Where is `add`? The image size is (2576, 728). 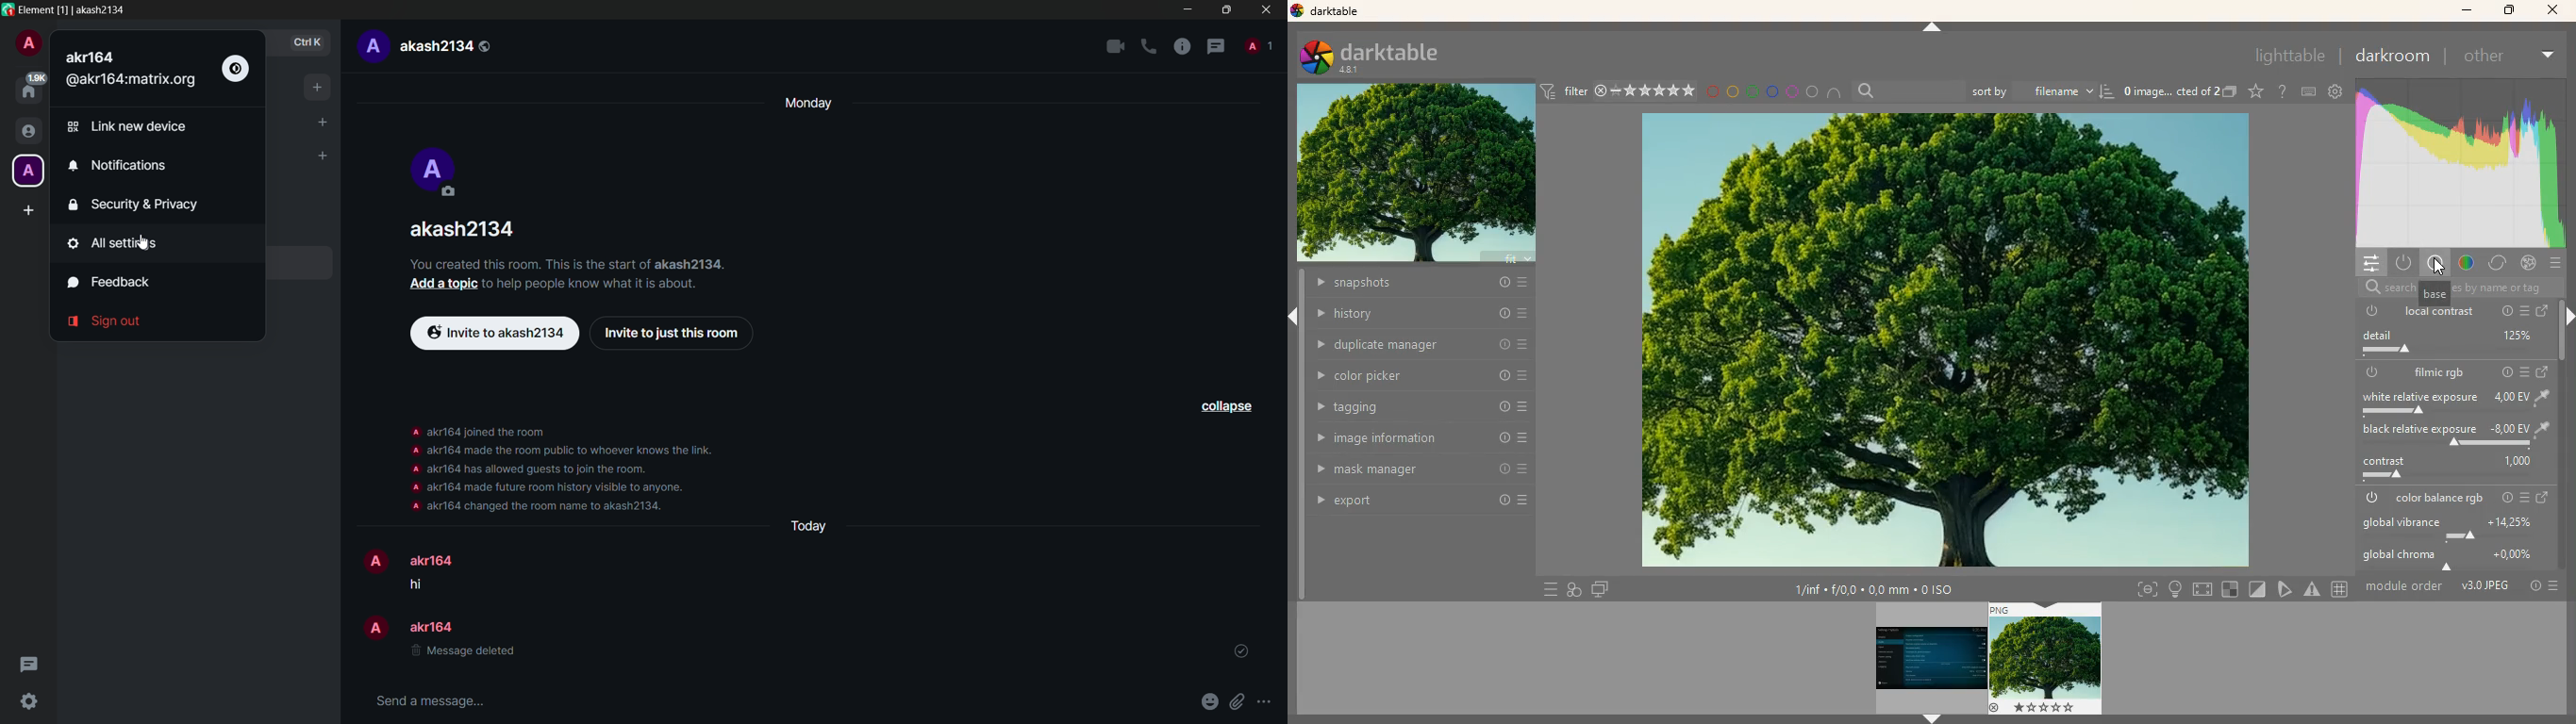 add is located at coordinates (318, 87).